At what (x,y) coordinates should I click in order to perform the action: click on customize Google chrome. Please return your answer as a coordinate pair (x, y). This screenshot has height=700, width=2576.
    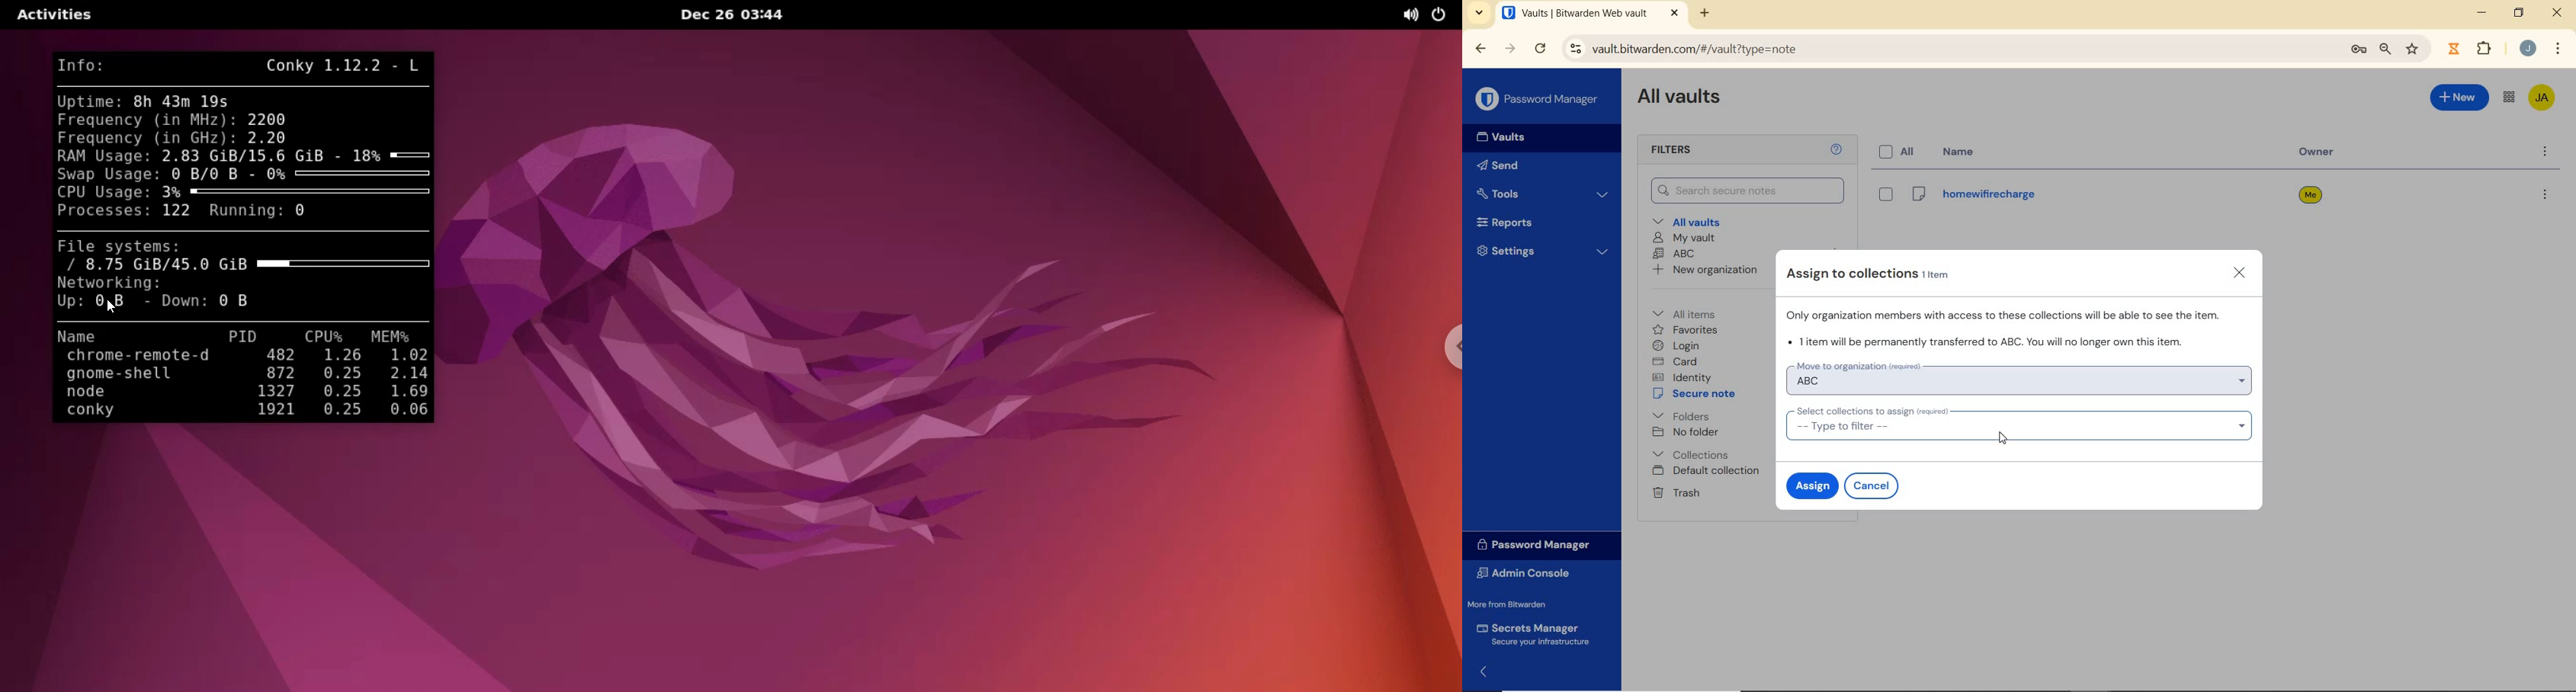
    Looking at the image, I should click on (2558, 48).